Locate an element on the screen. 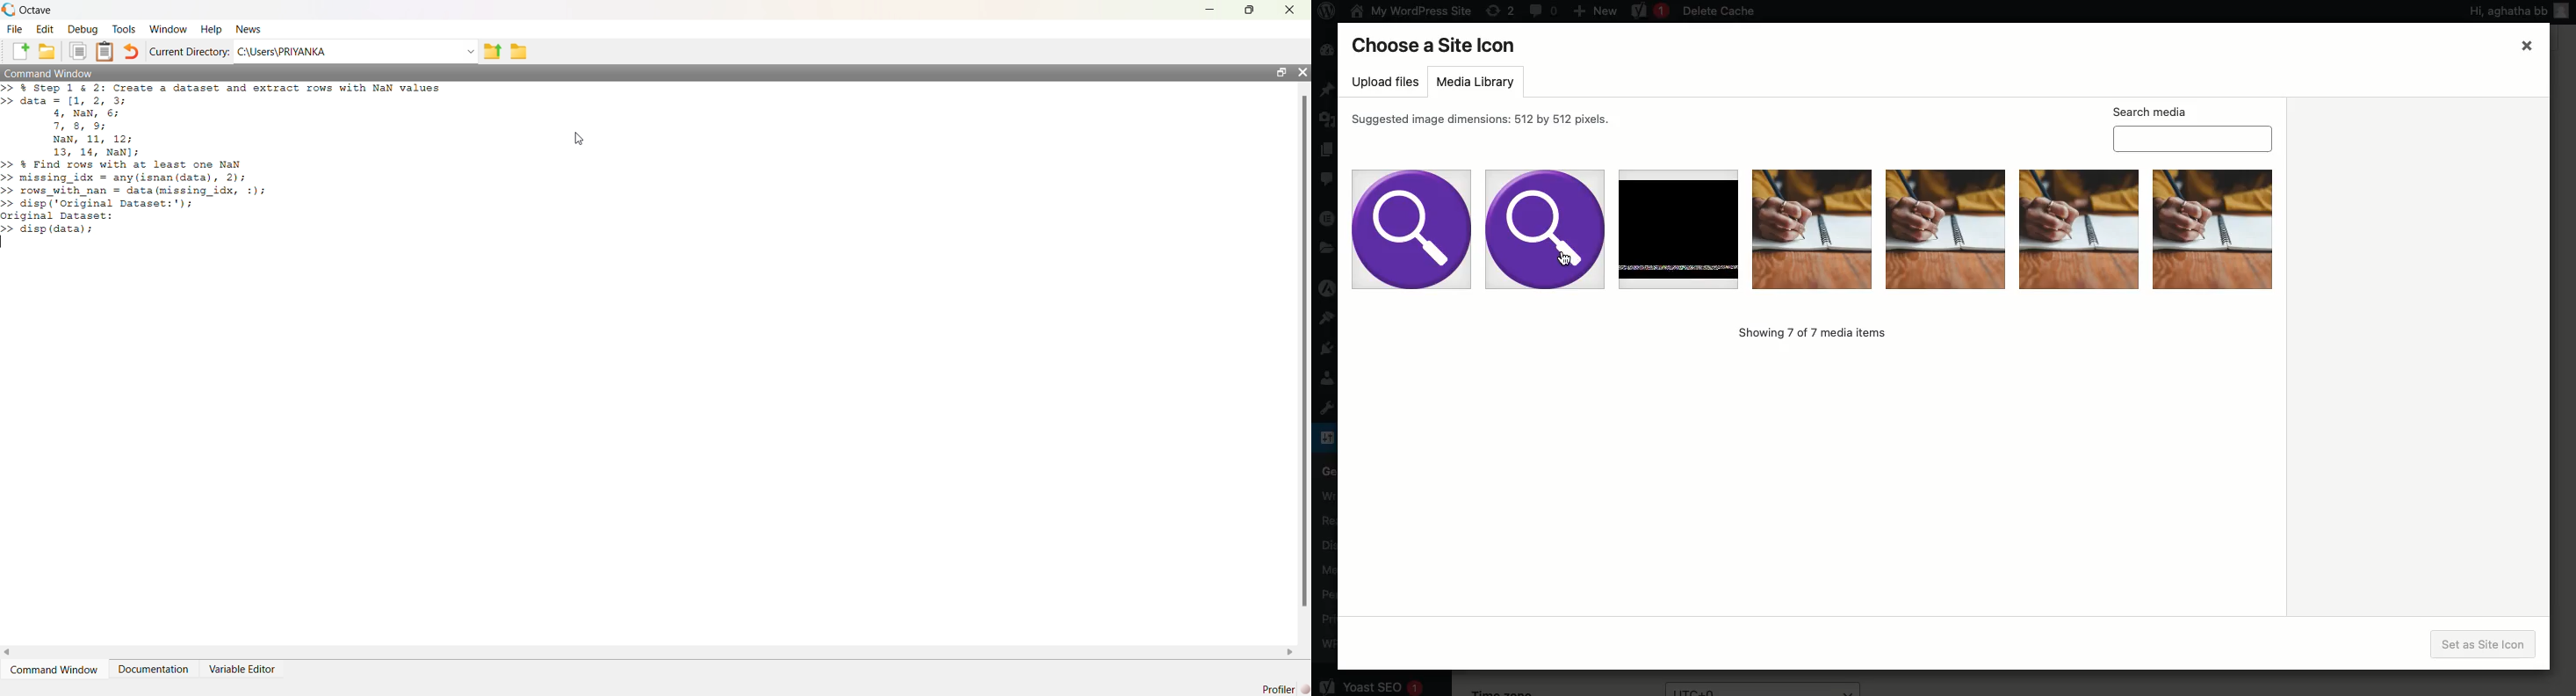 Image resolution: width=2576 pixels, height=700 pixels. Command Window is located at coordinates (54, 670).